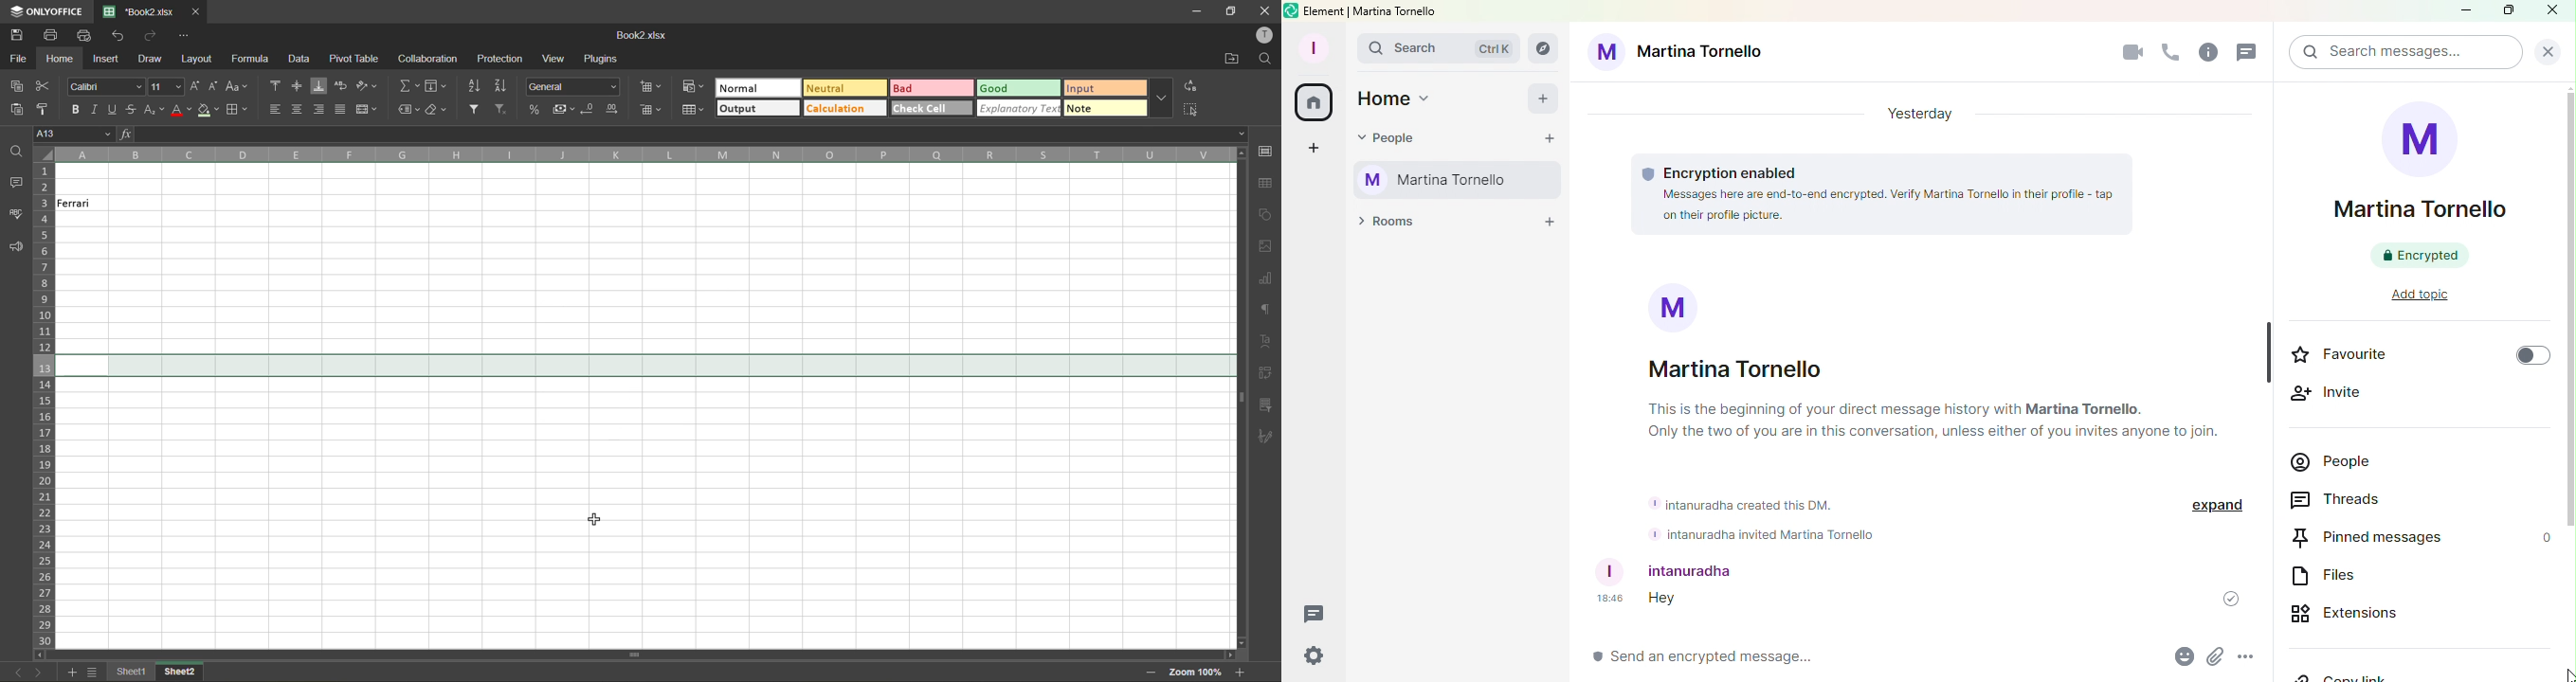 This screenshot has height=700, width=2576. Describe the element at coordinates (214, 87) in the screenshot. I see `decrement size` at that location.